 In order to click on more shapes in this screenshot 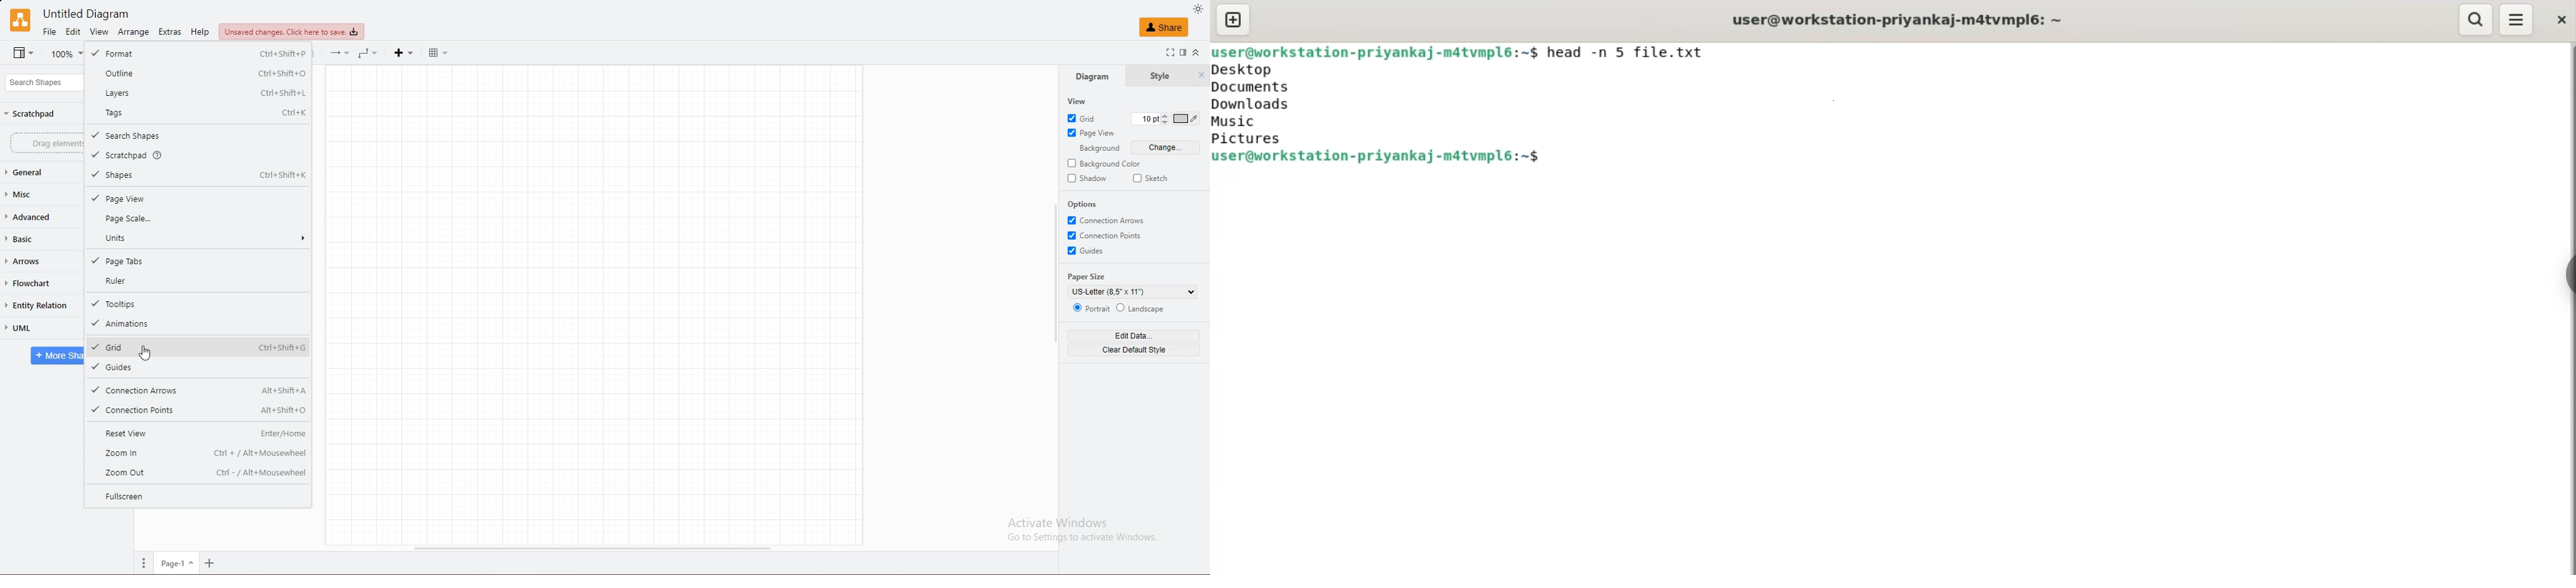, I will do `click(56, 356)`.